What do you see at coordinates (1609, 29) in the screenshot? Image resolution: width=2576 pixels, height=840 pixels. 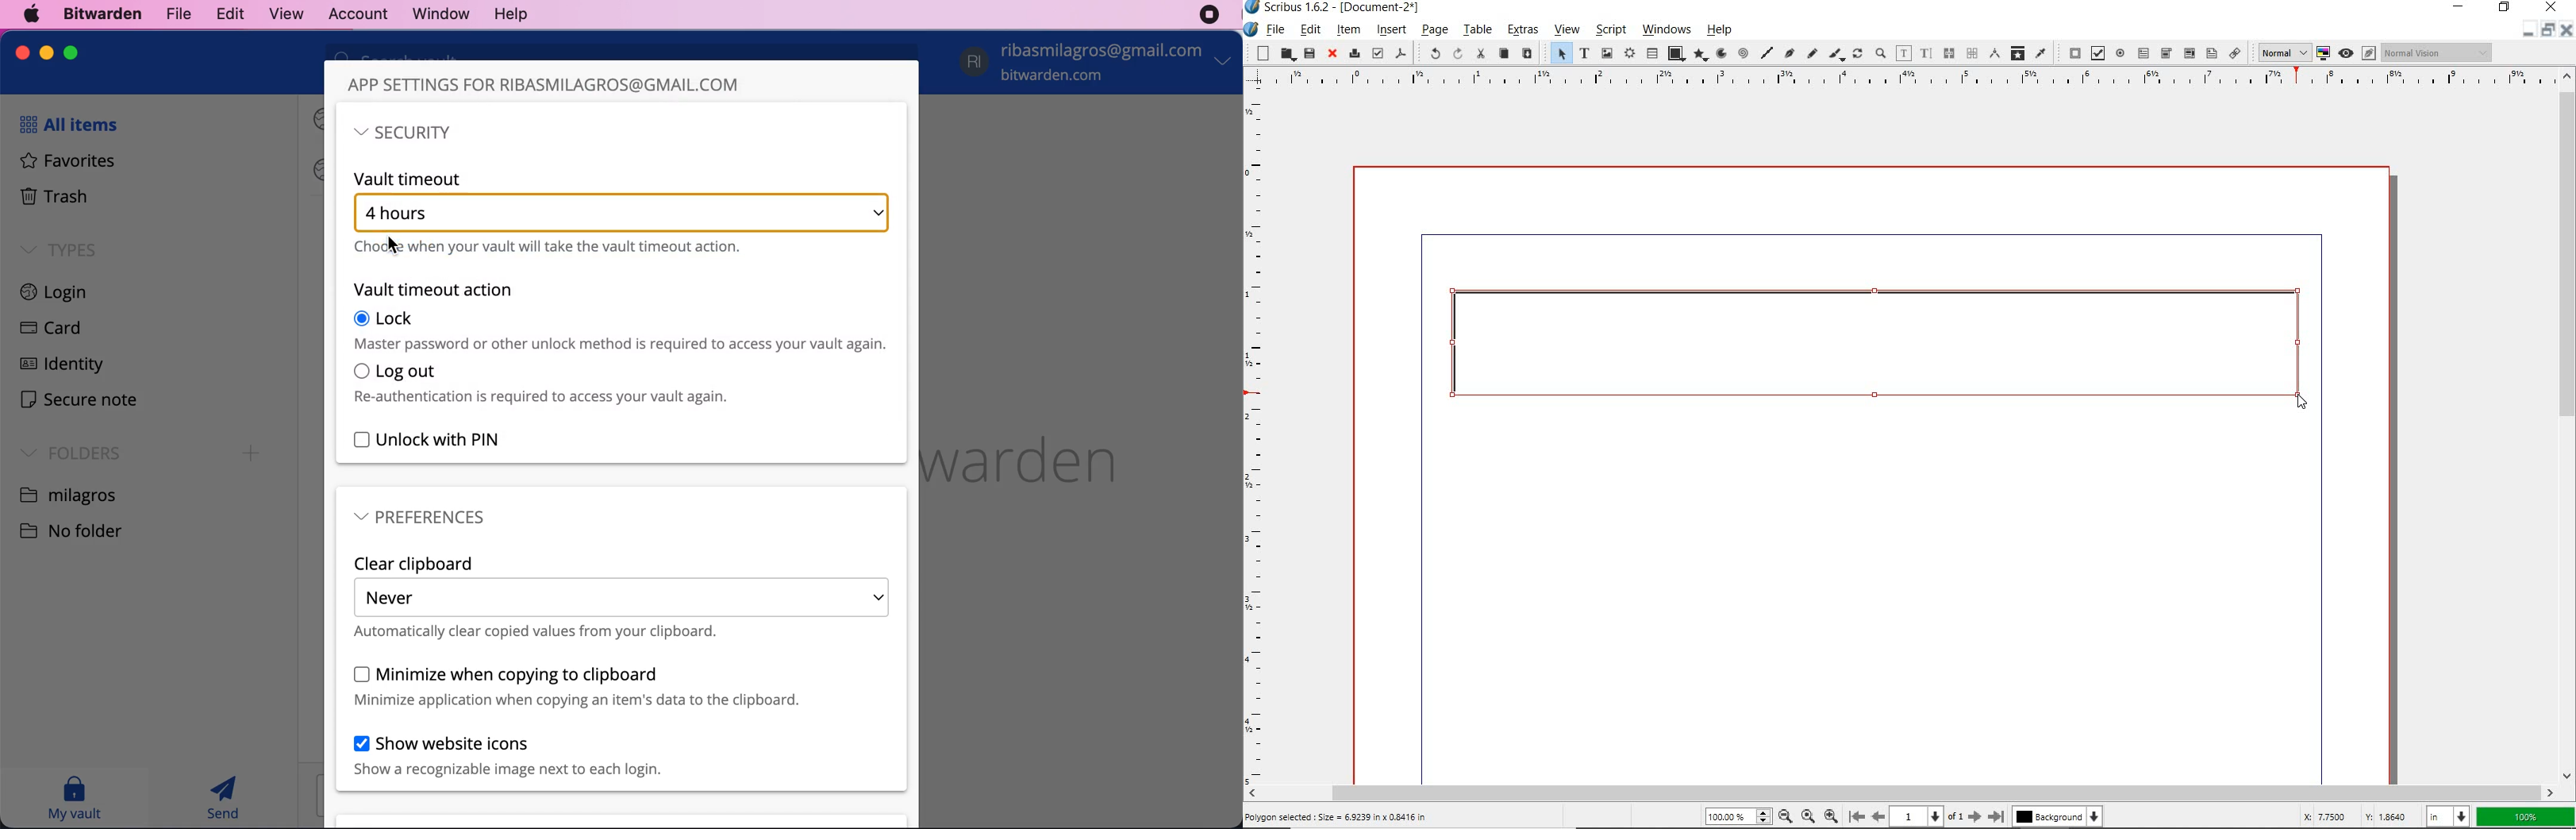 I see `script` at bounding box center [1609, 29].